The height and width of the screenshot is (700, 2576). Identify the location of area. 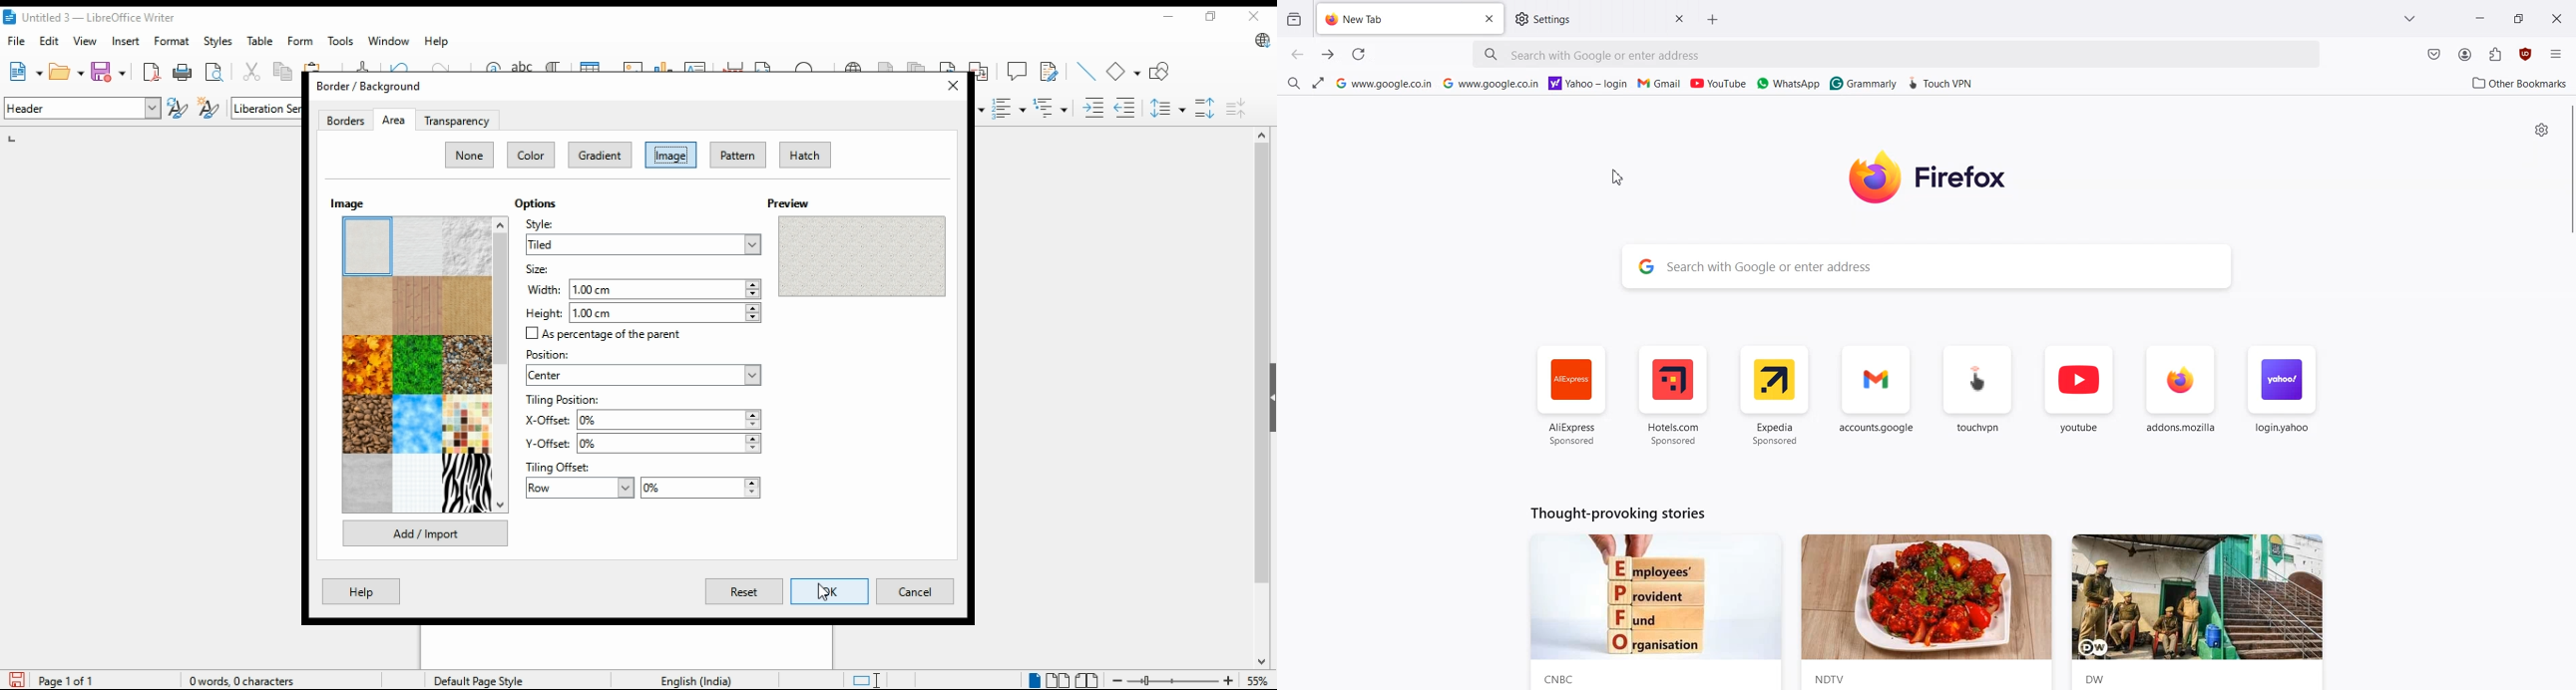
(394, 121).